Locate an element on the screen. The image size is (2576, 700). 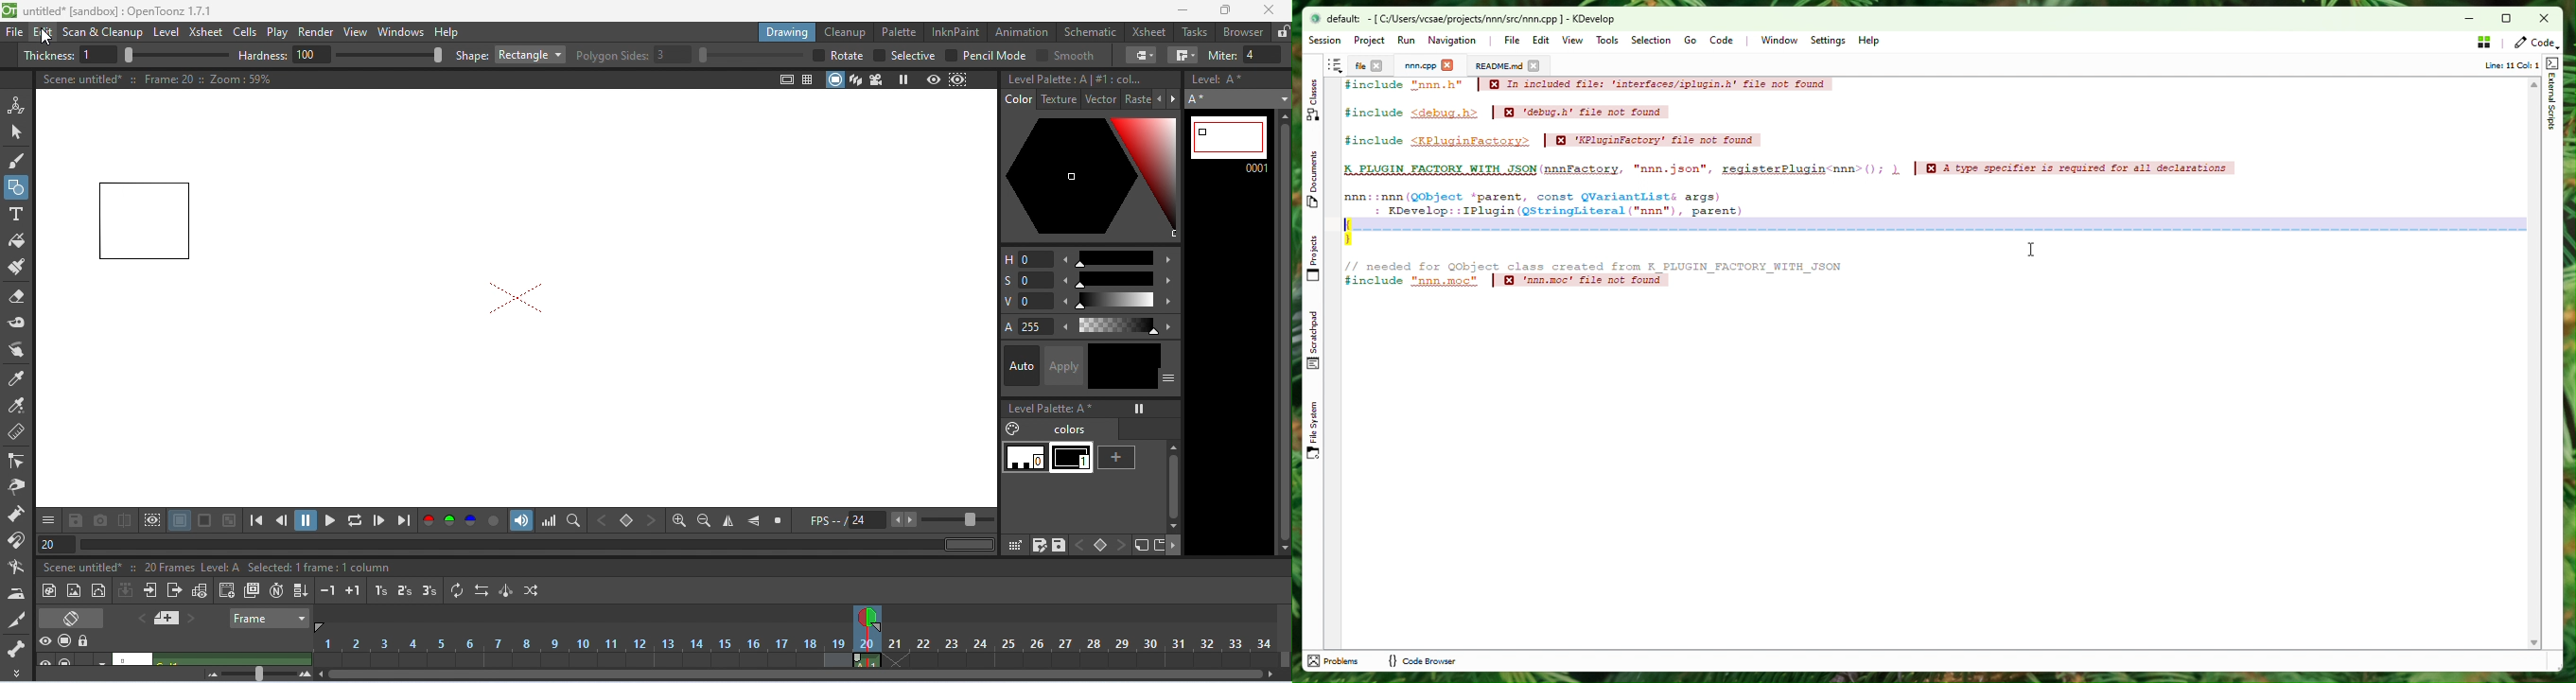
edit is located at coordinates (42, 33).